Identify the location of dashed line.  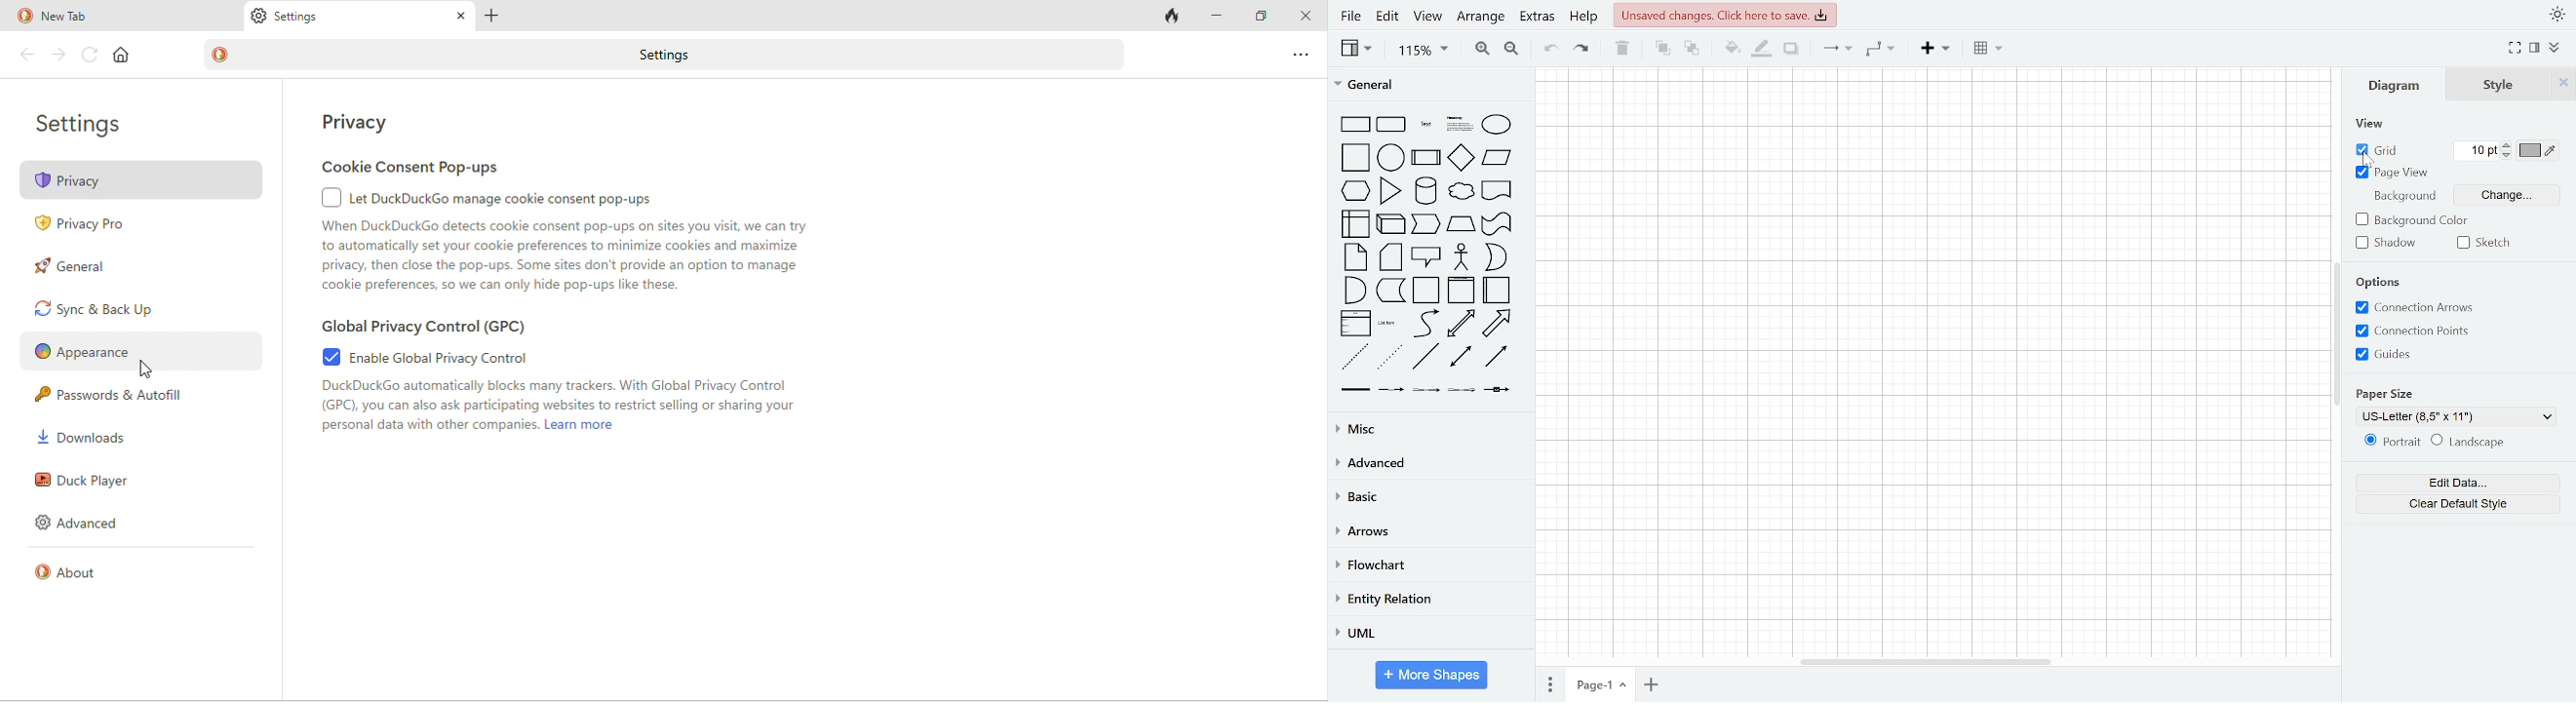
(1355, 355).